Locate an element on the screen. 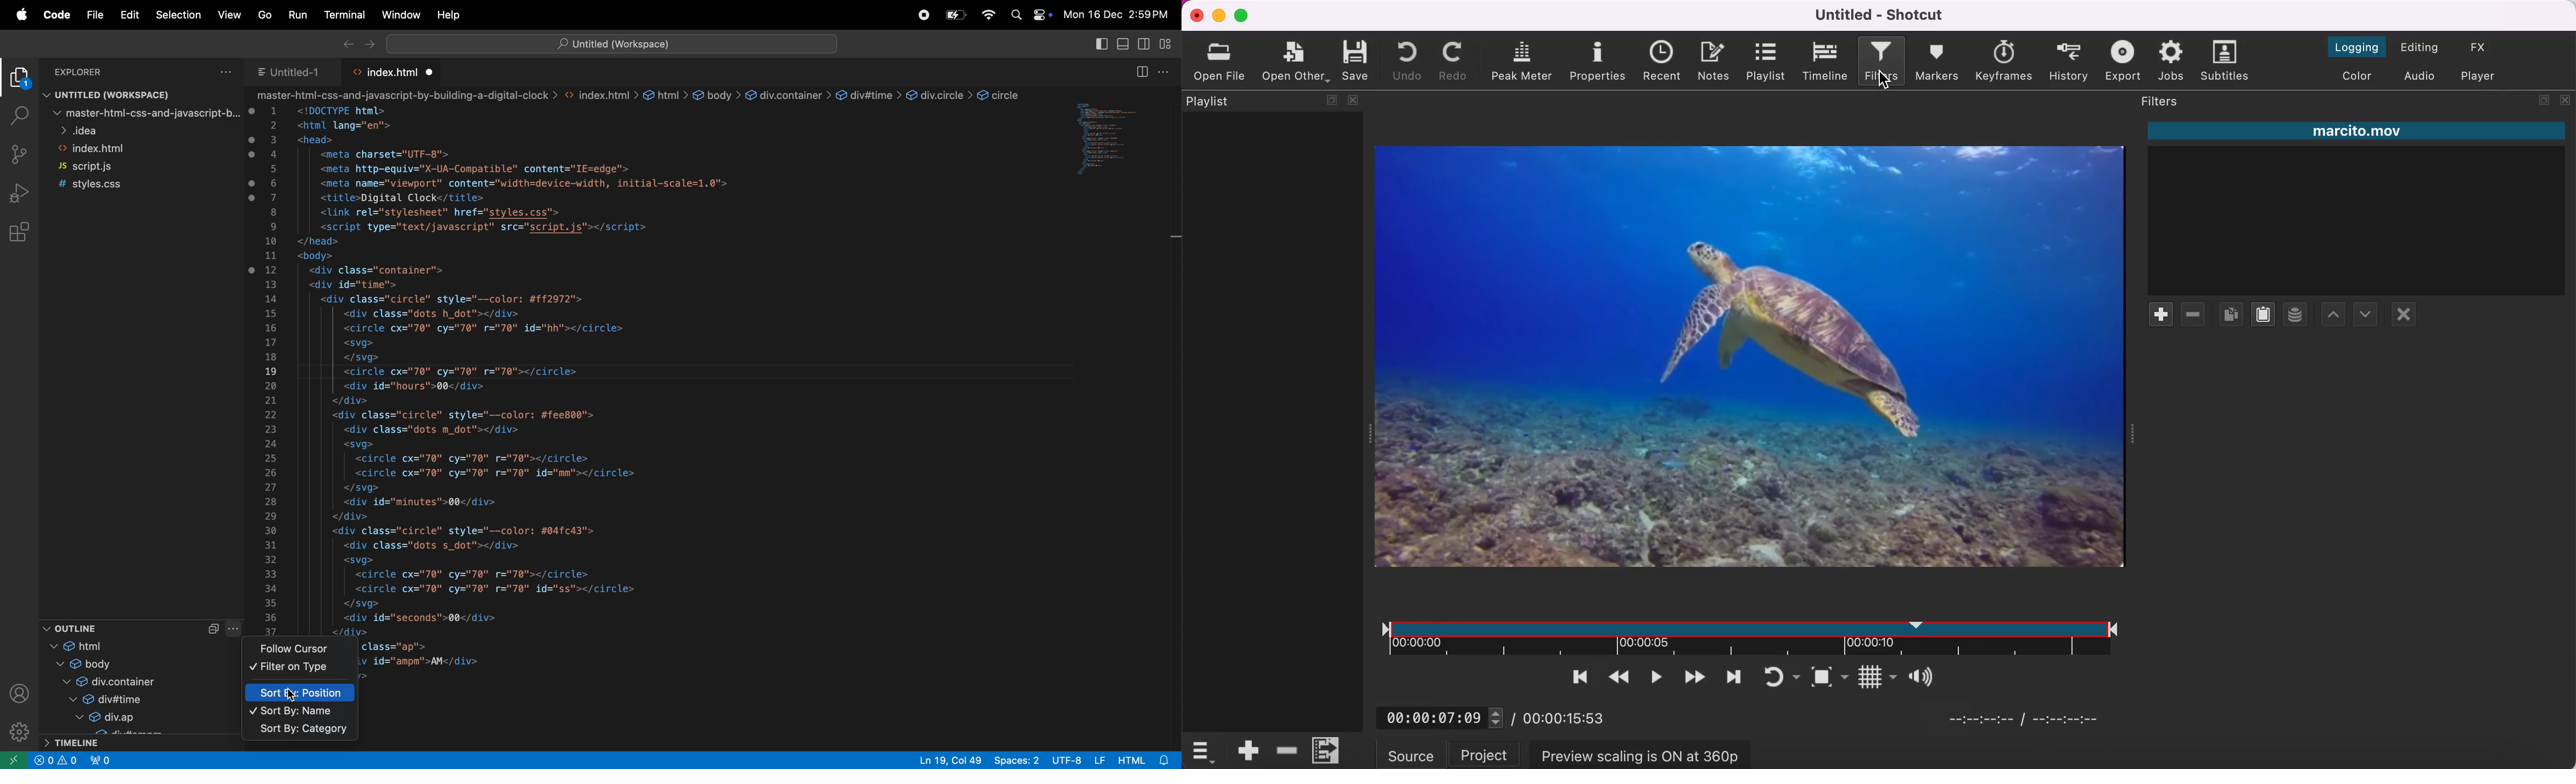  maximize is located at coordinates (1246, 16).